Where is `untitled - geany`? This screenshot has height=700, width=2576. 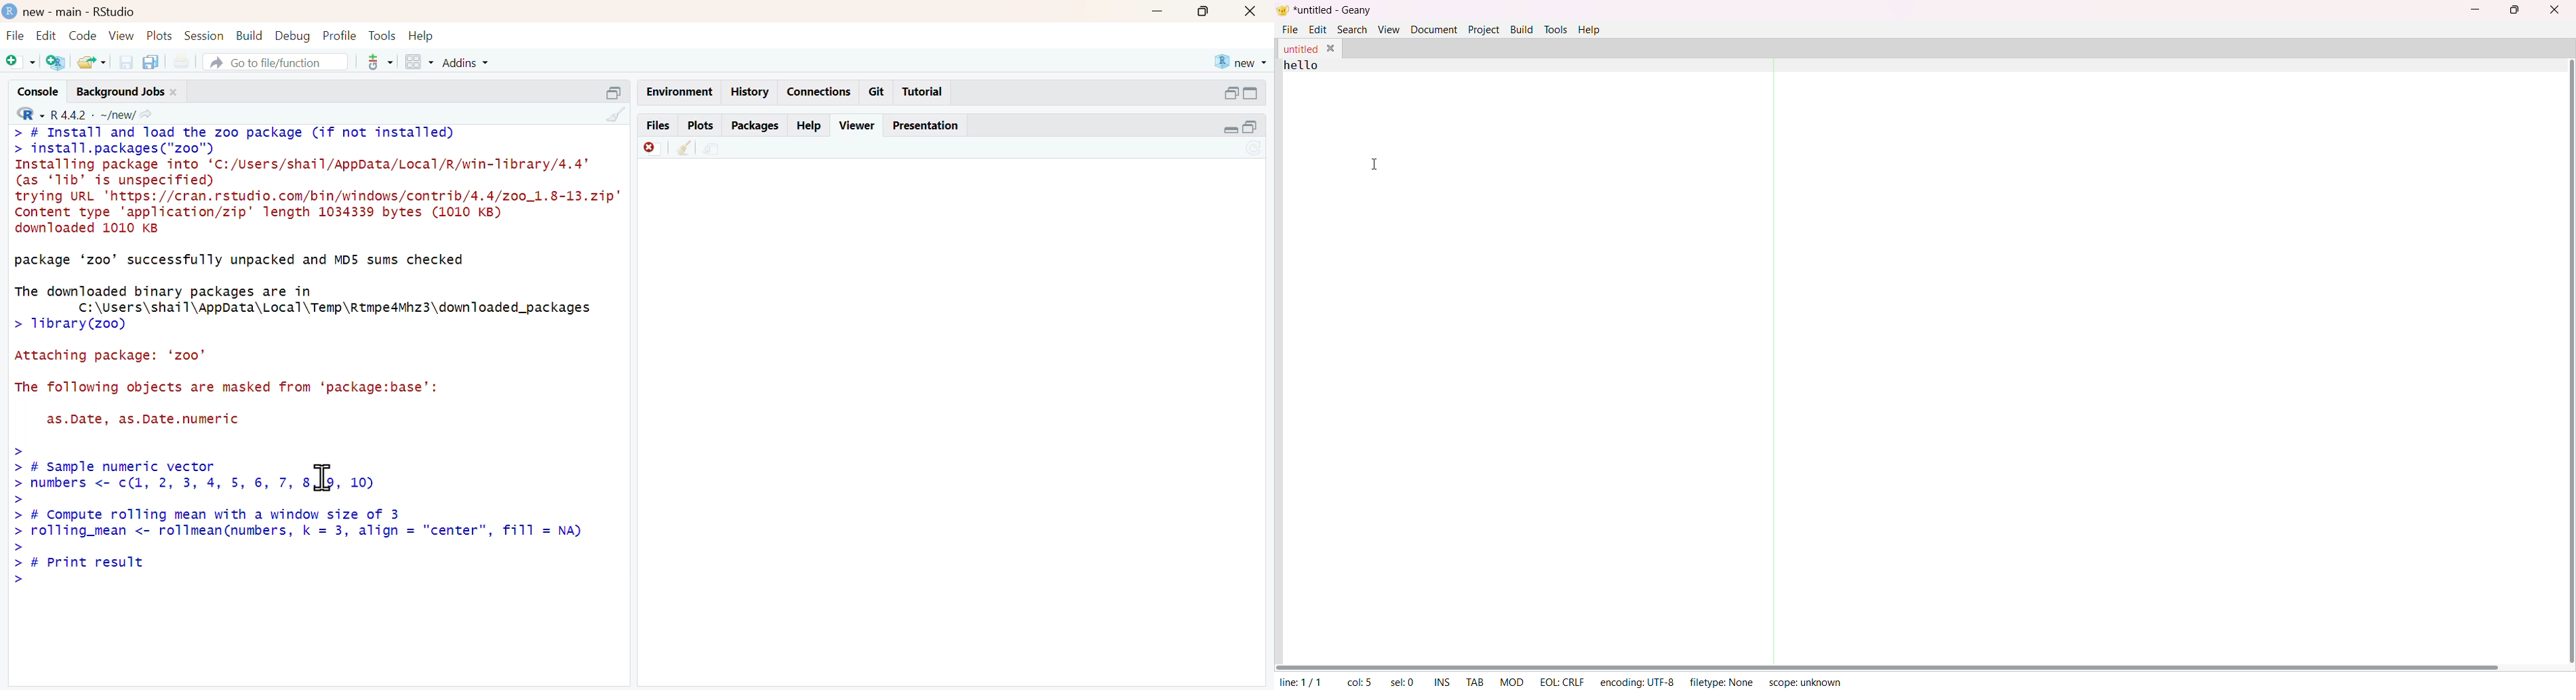 untitled - geany is located at coordinates (1334, 11).